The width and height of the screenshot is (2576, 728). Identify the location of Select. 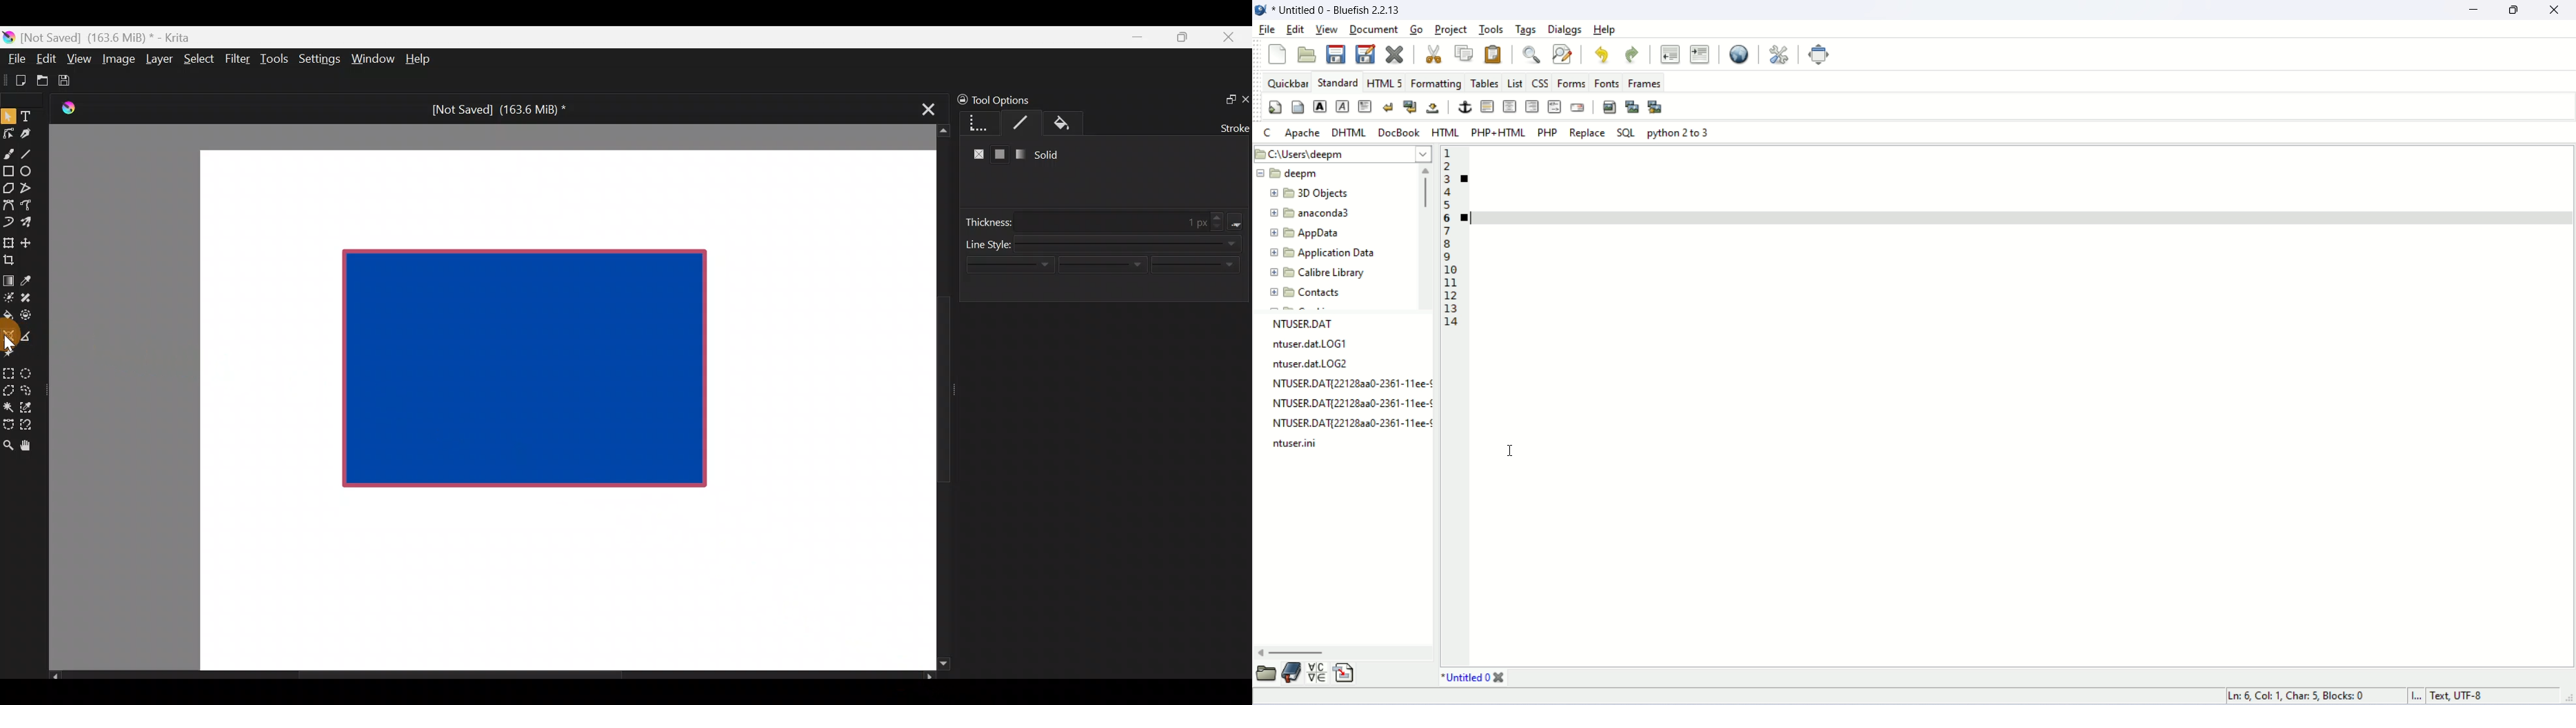
(200, 57).